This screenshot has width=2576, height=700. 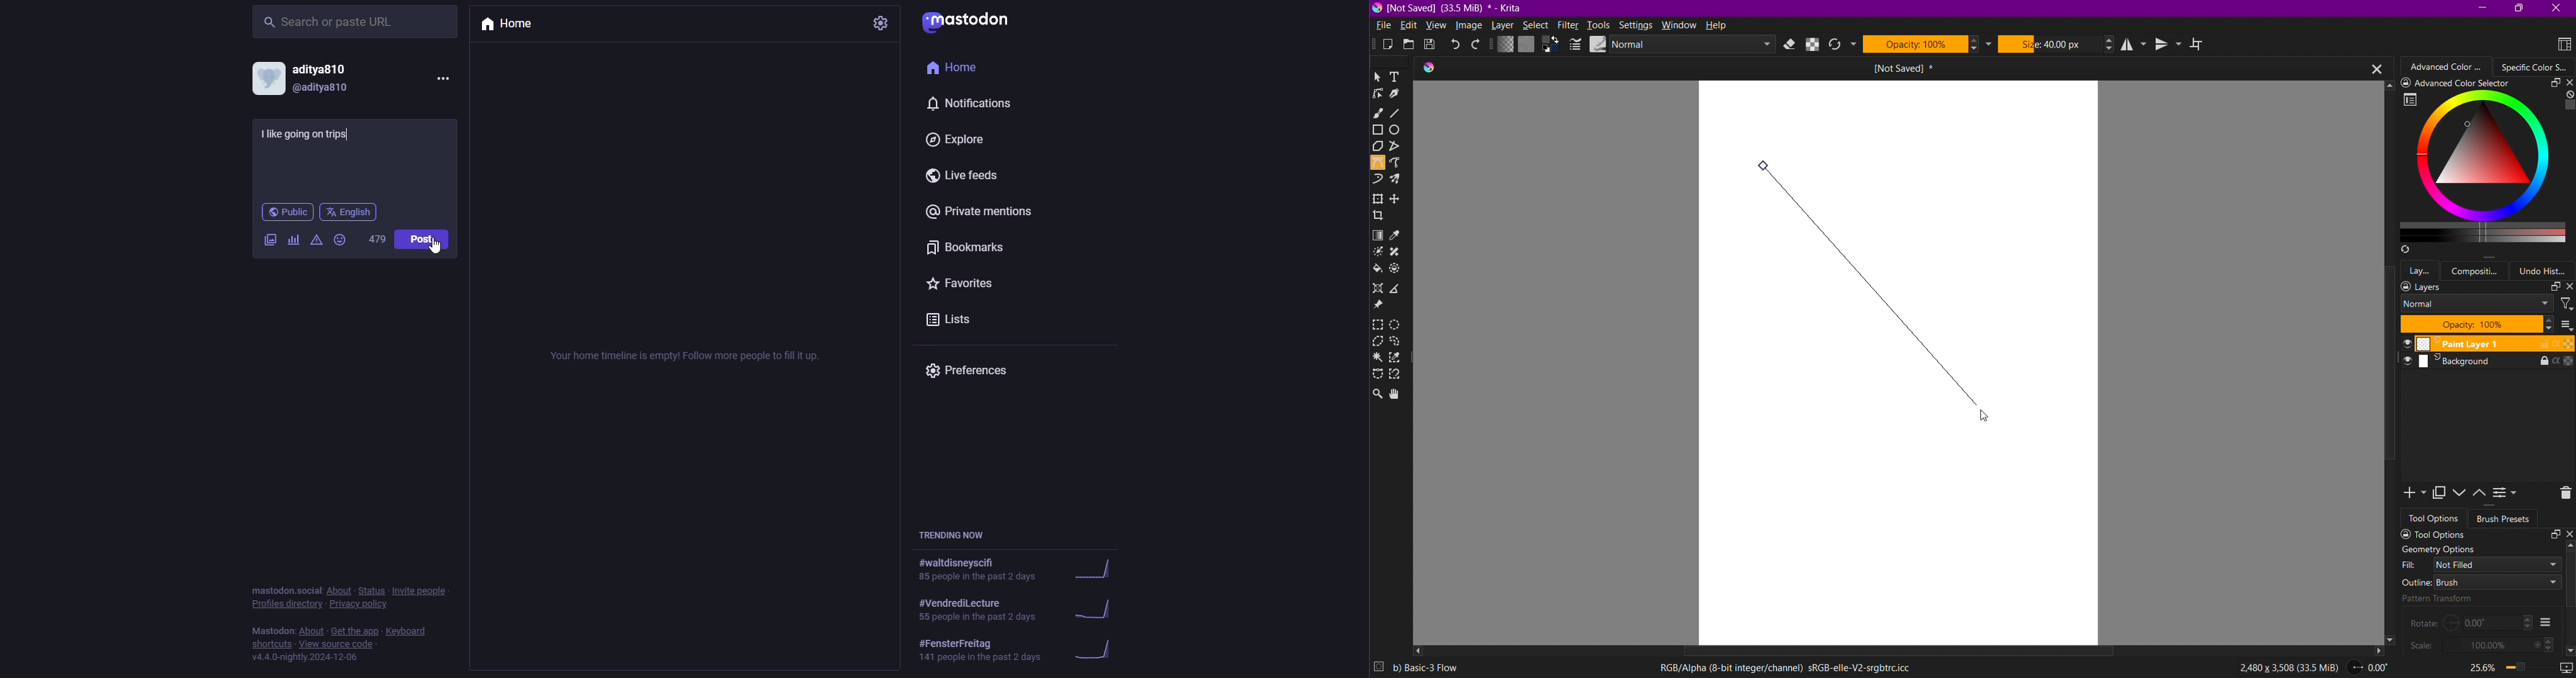 What do you see at coordinates (1470, 26) in the screenshot?
I see `Image` at bounding box center [1470, 26].